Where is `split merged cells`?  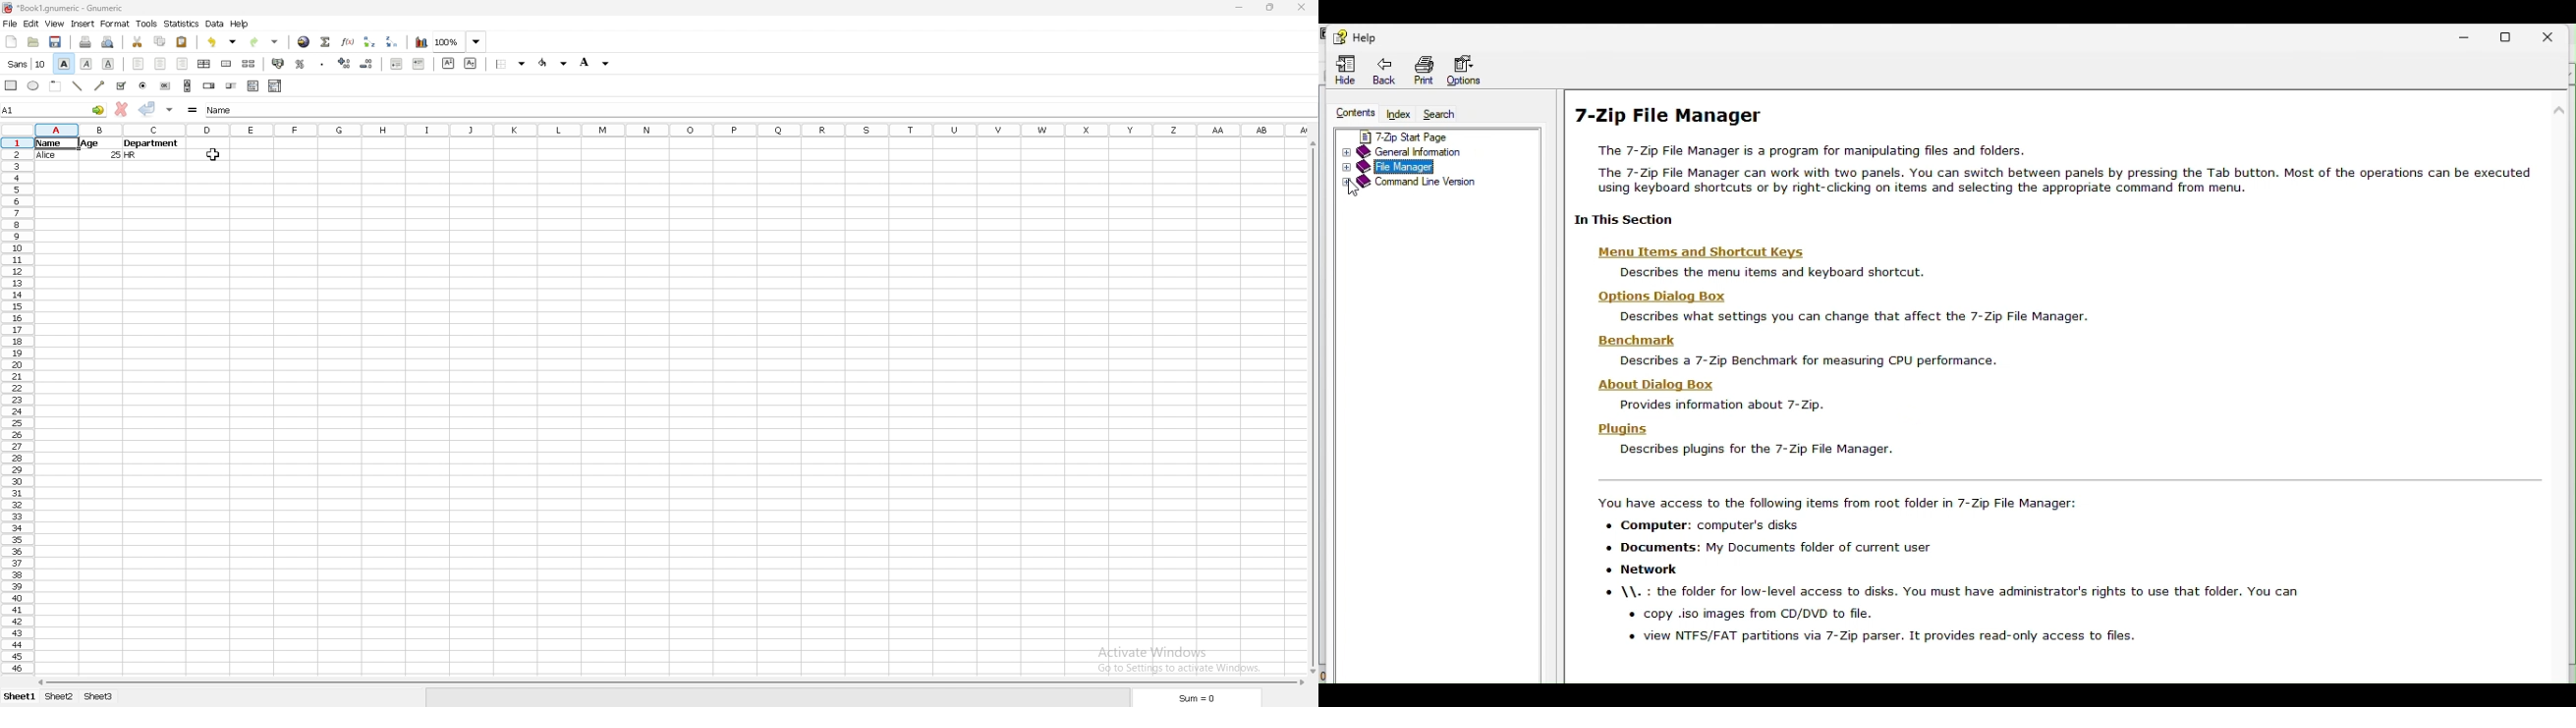 split merged cells is located at coordinates (248, 64).